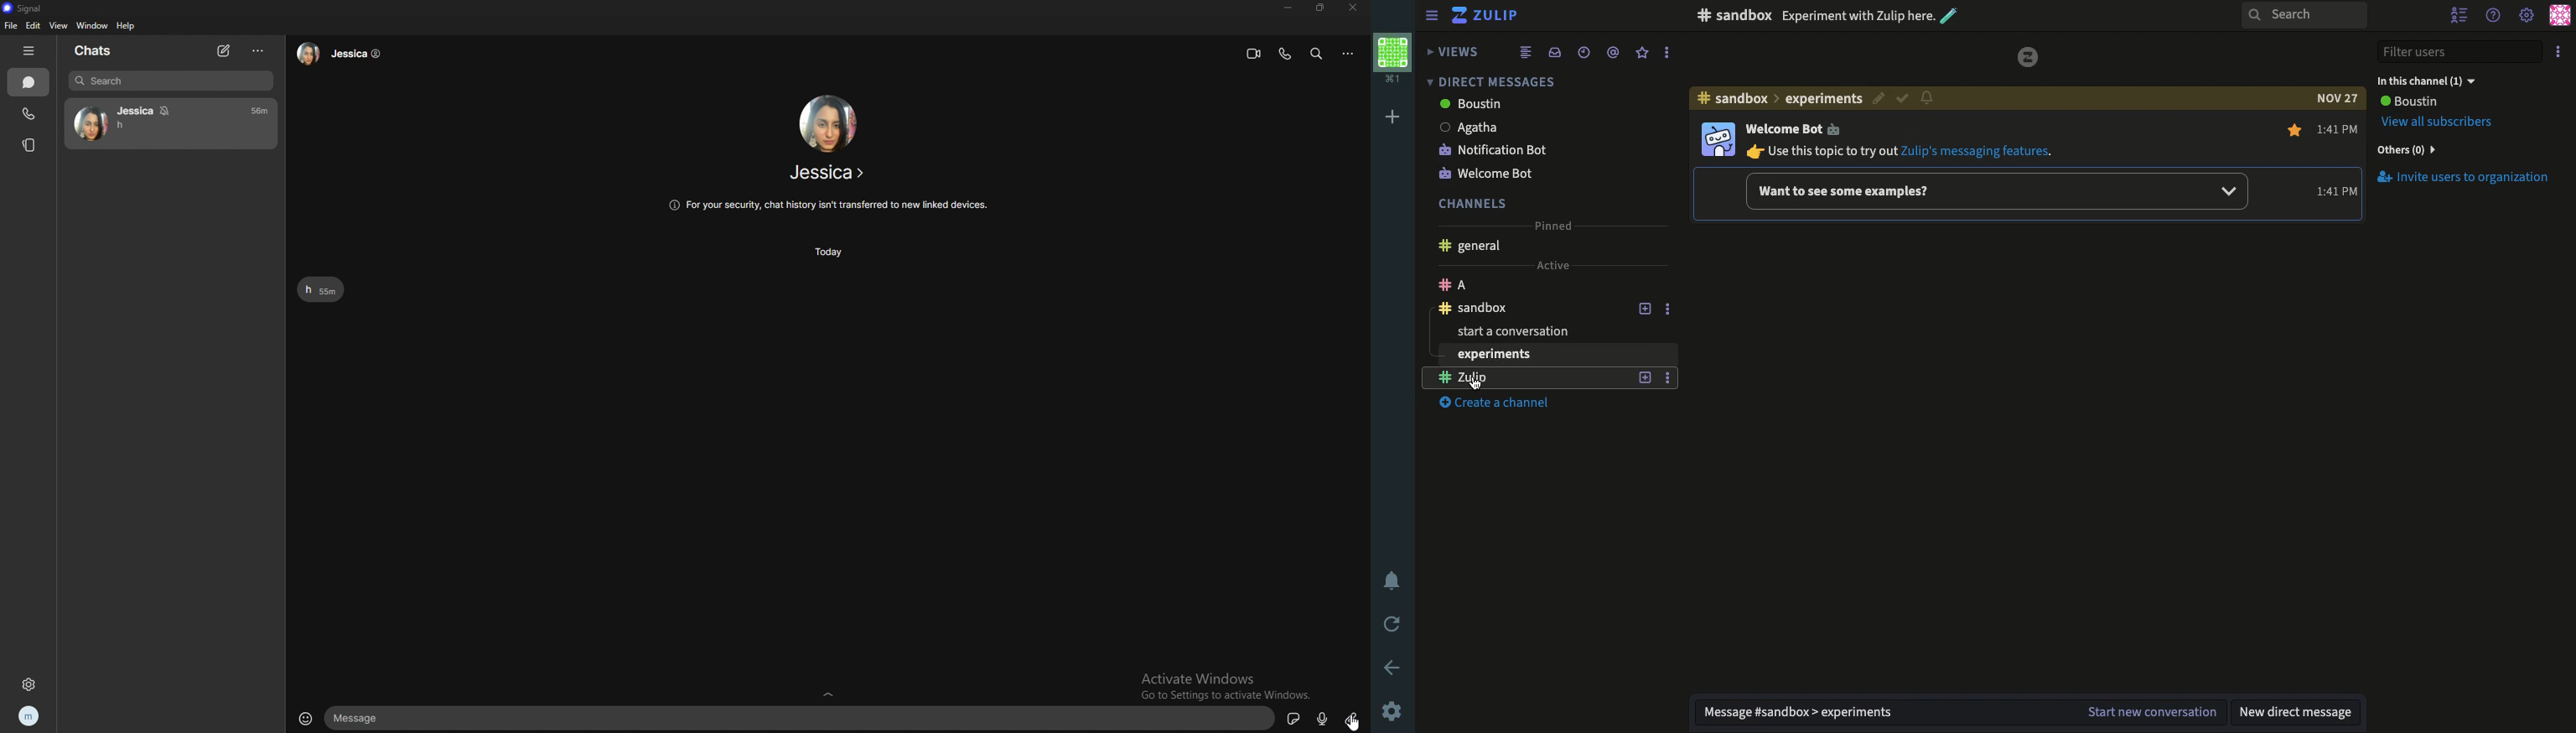  What do you see at coordinates (2330, 190) in the screenshot?
I see `time` at bounding box center [2330, 190].